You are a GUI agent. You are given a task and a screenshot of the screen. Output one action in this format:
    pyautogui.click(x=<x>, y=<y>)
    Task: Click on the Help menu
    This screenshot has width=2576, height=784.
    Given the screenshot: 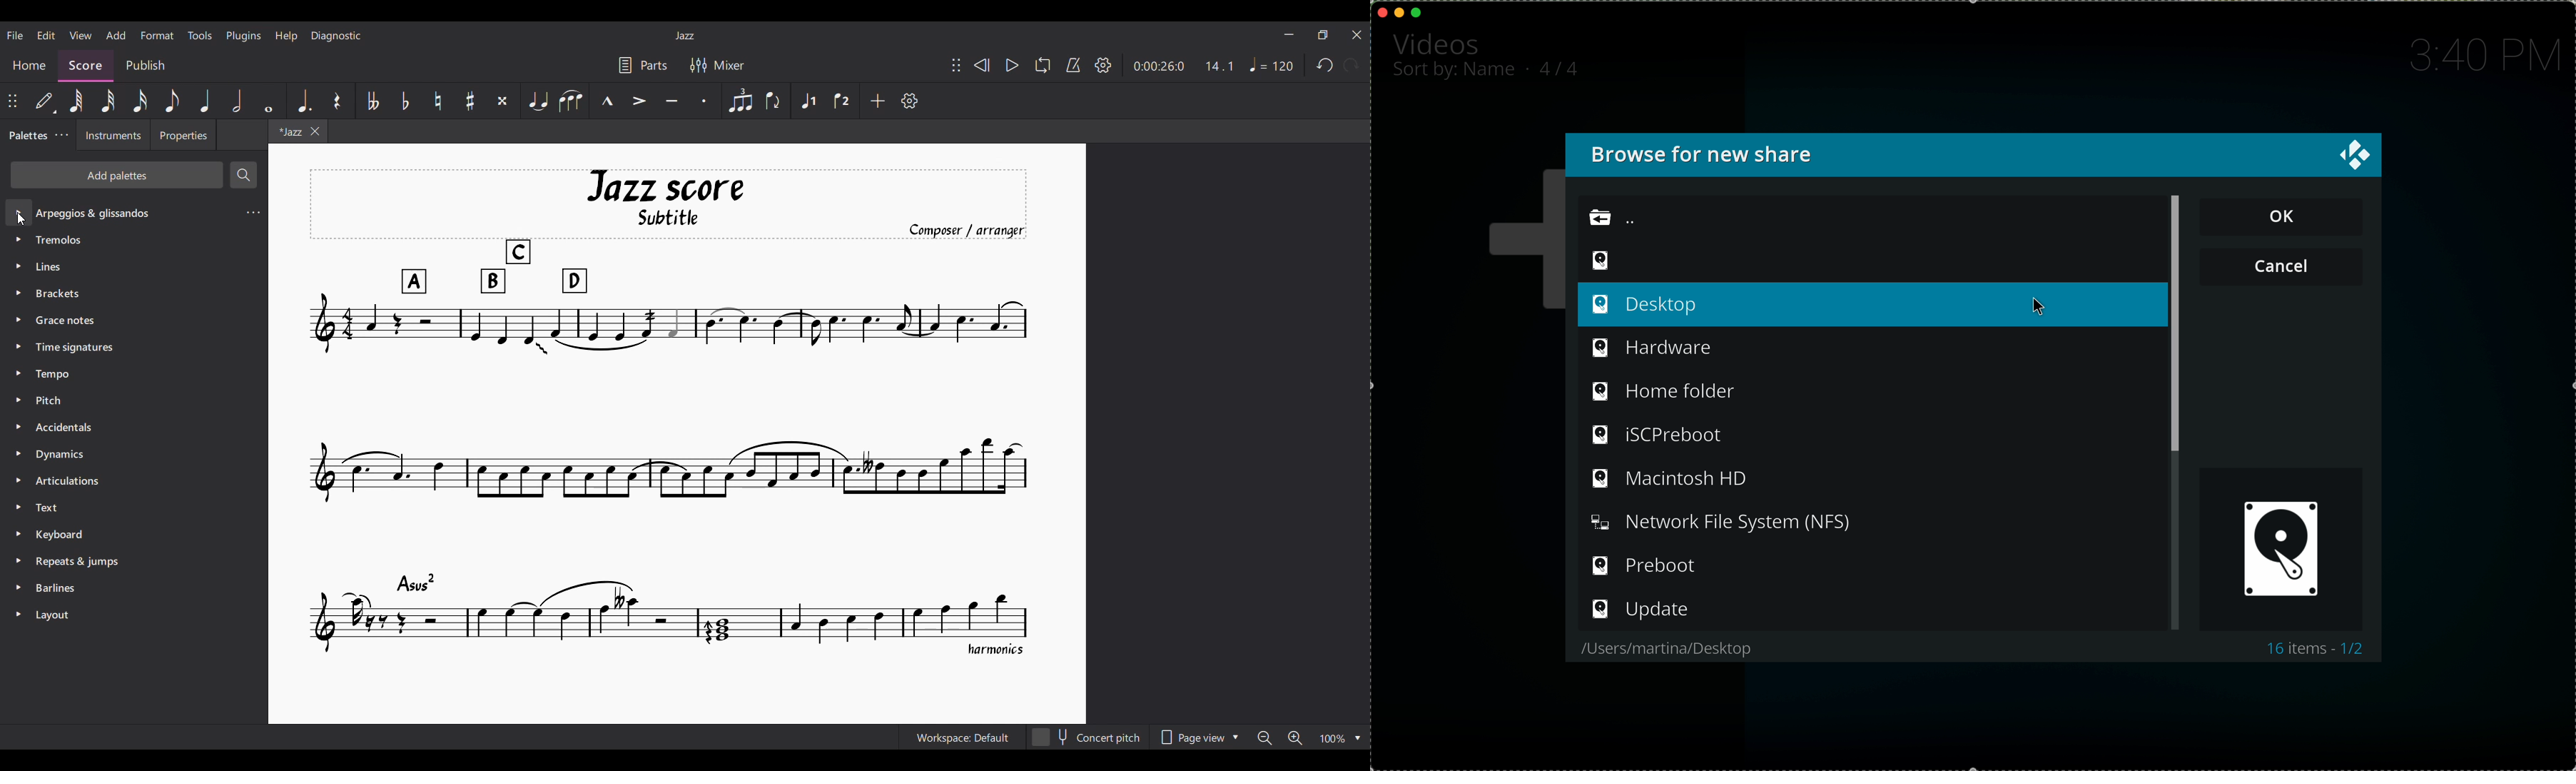 What is the action you would take?
    pyautogui.click(x=287, y=36)
    